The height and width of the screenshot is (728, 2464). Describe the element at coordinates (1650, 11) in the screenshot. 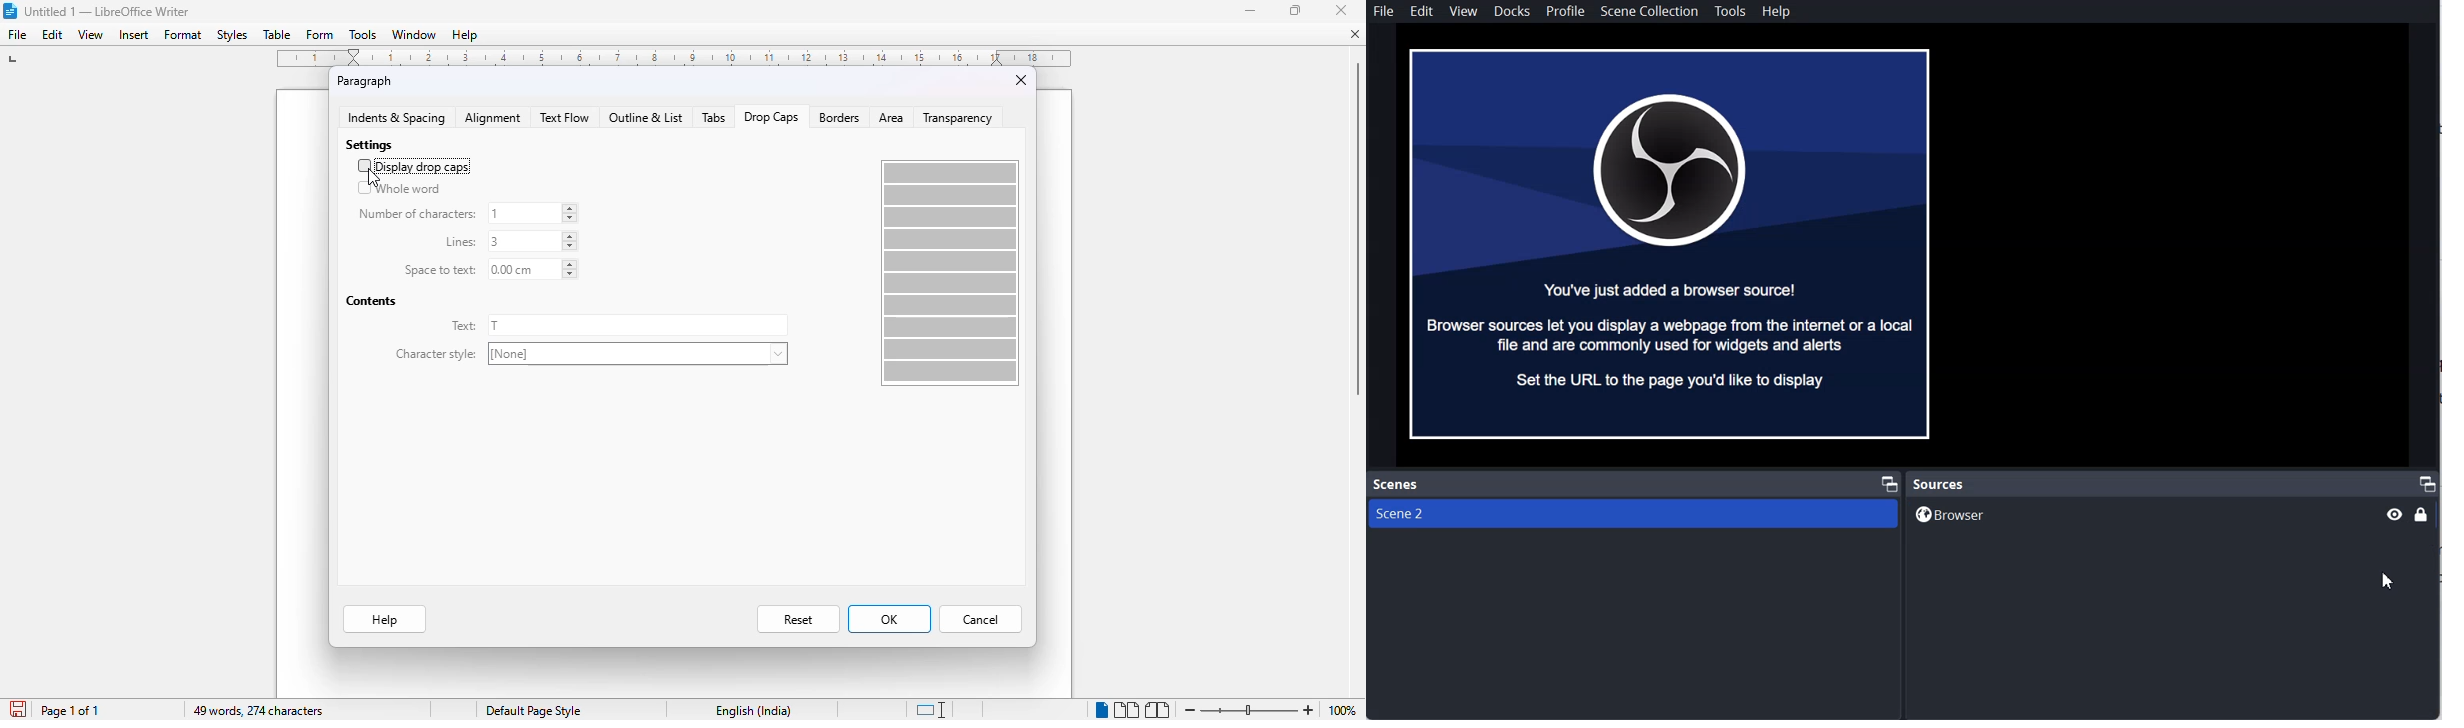

I see `Scene Collection` at that location.